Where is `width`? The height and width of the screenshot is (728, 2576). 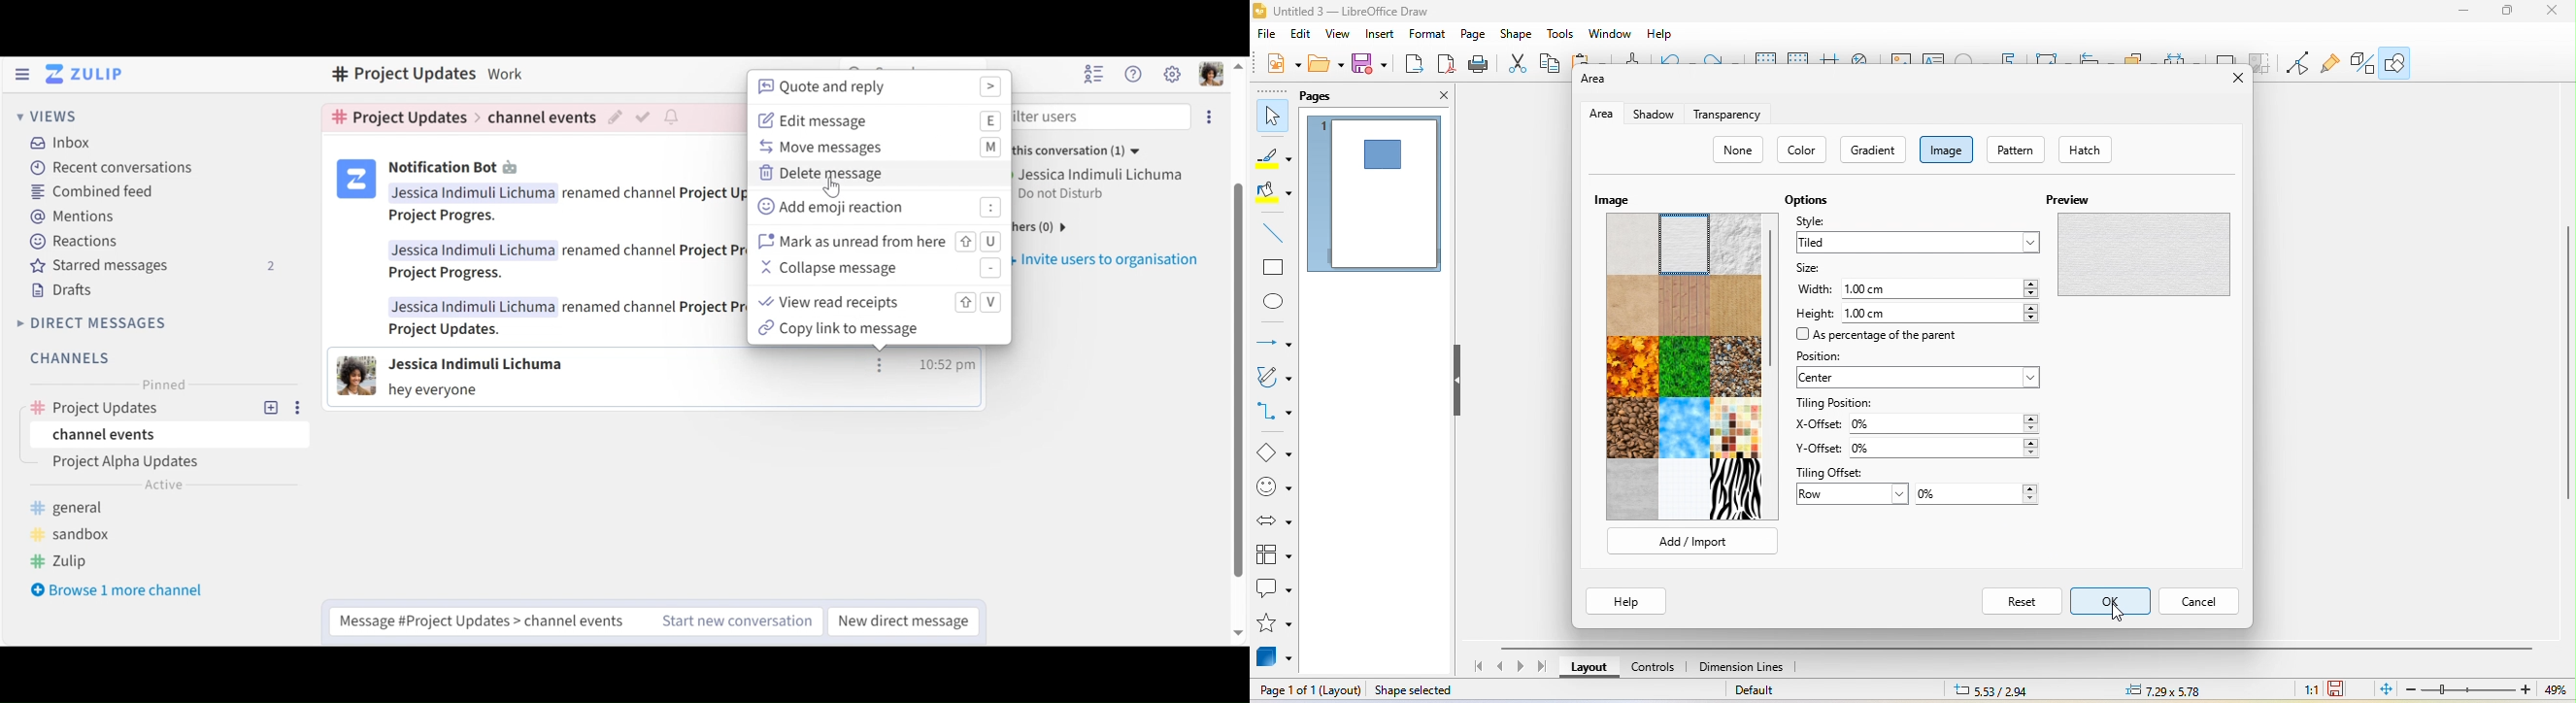 width is located at coordinates (1815, 291).